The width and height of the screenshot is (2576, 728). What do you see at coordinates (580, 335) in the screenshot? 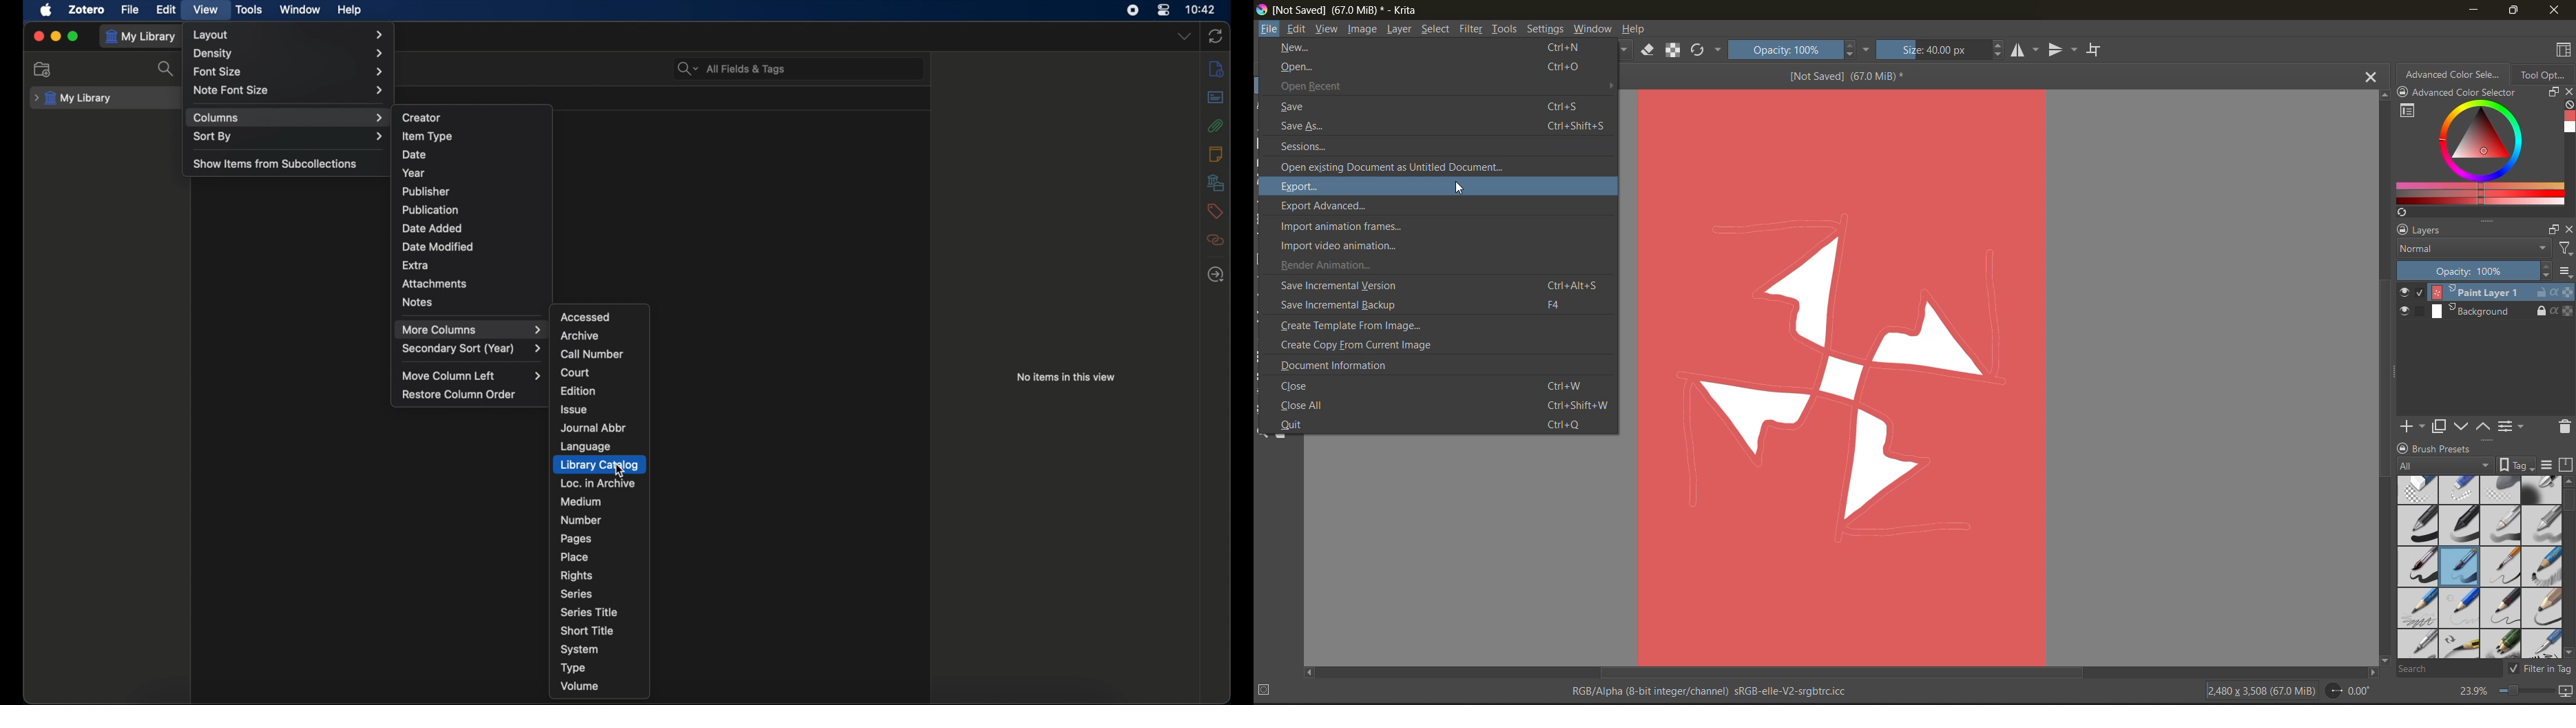
I see `archive` at bounding box center [580, 335].